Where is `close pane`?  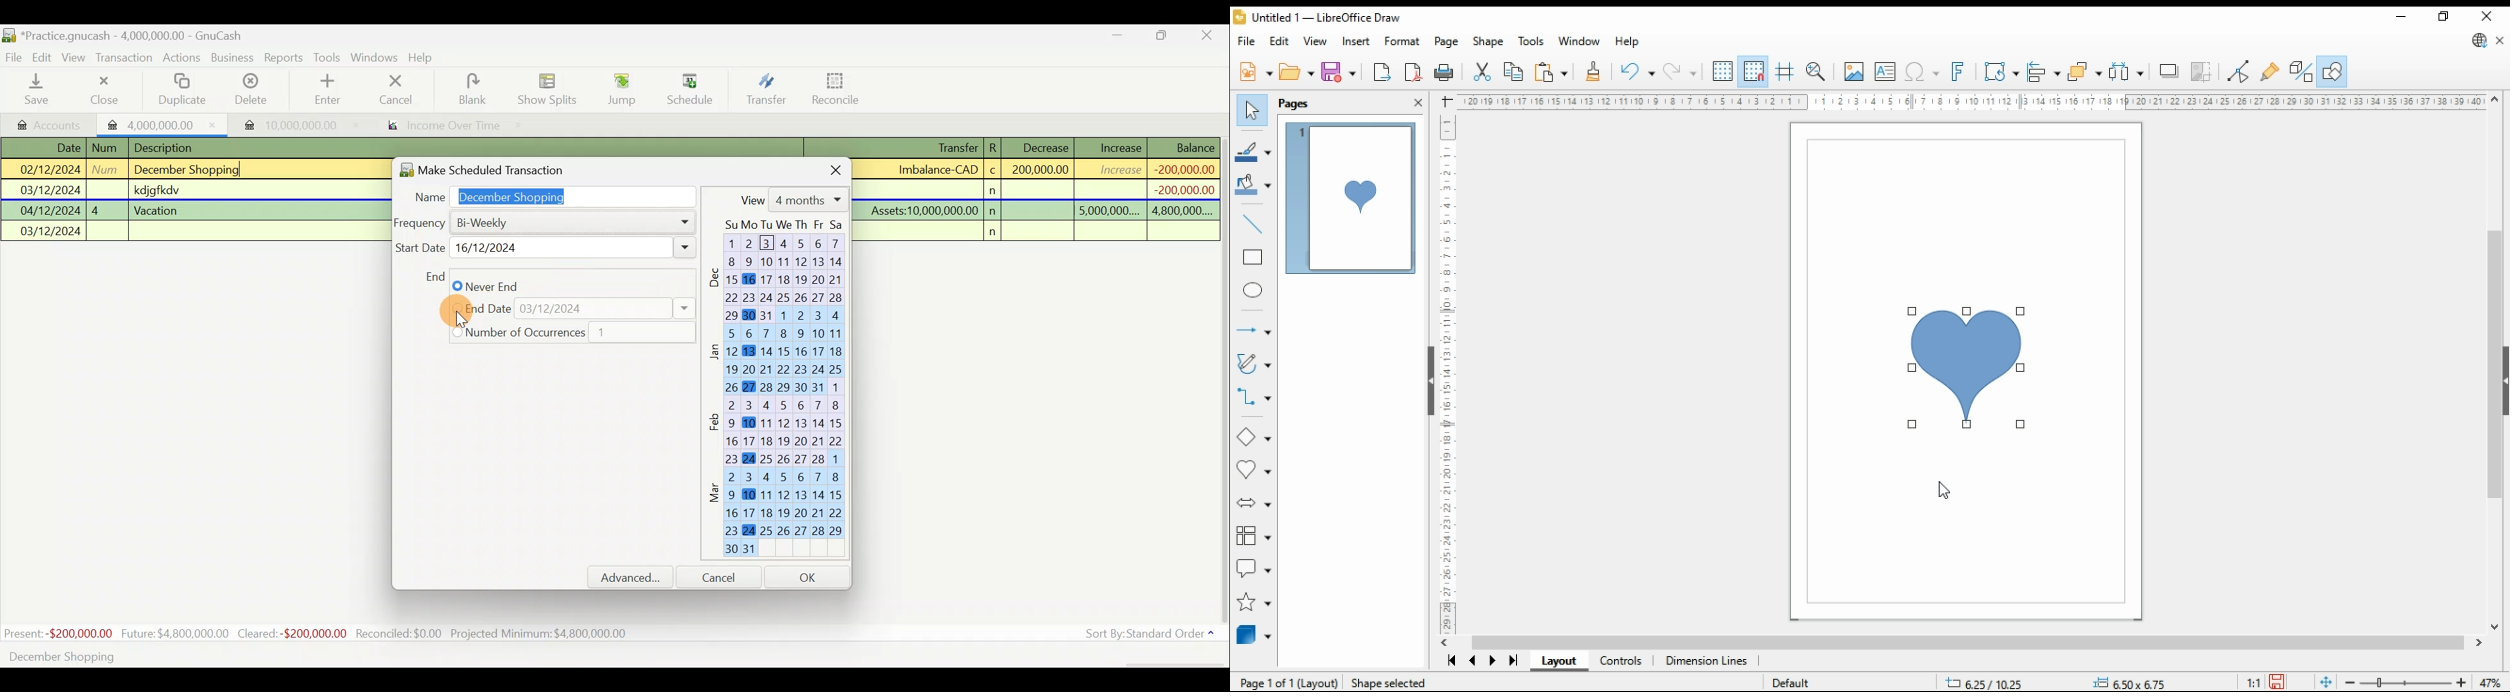 close pane is located at coordinates (1419, 103).